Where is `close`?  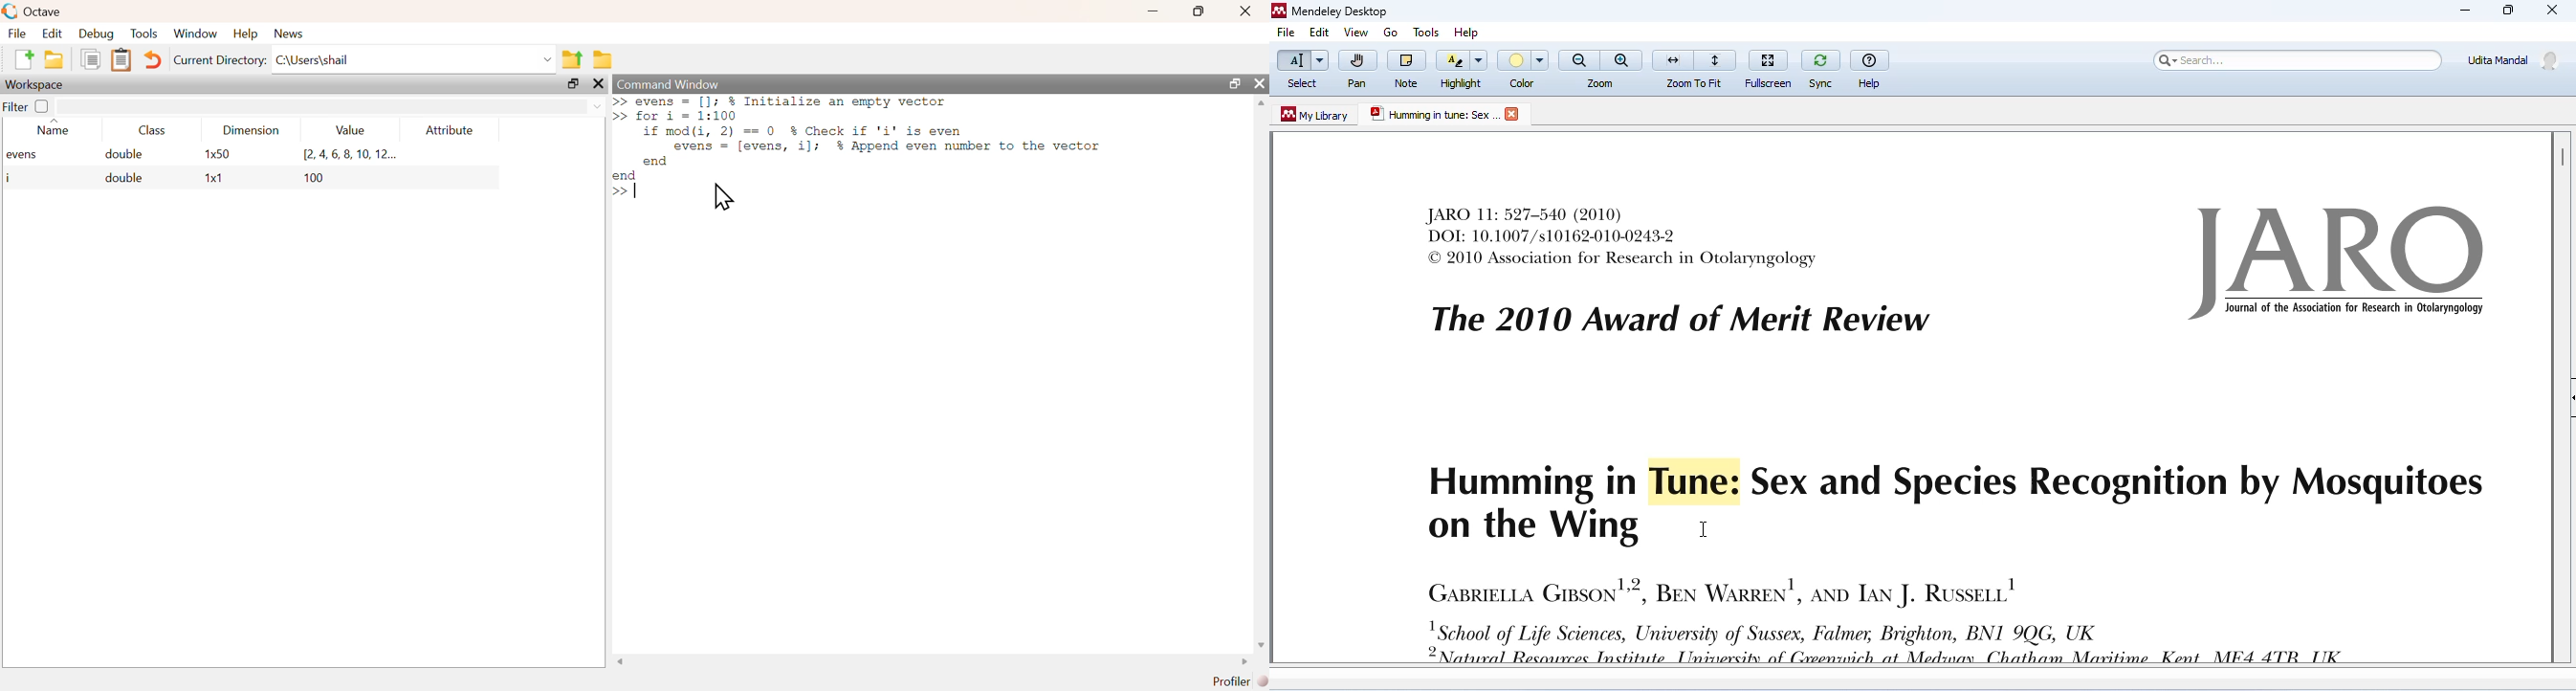
close is located at coordinates (1514, 114).